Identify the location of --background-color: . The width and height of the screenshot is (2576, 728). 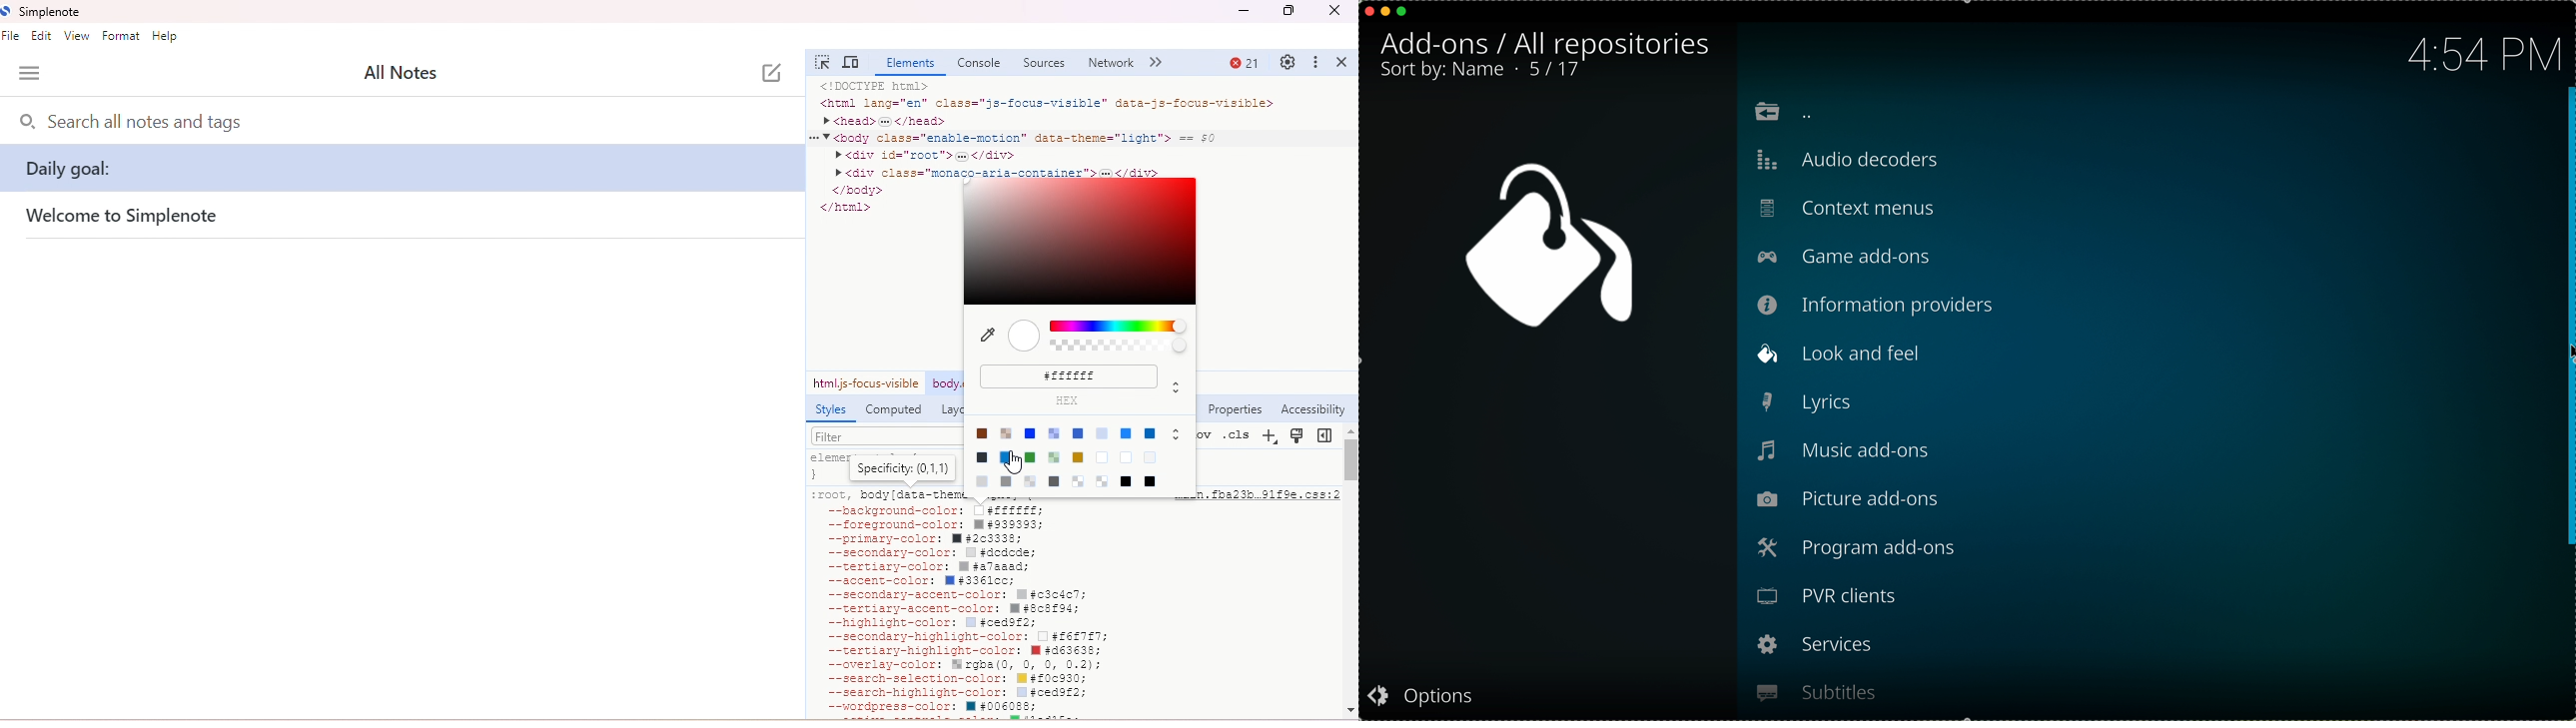
(930, 511).